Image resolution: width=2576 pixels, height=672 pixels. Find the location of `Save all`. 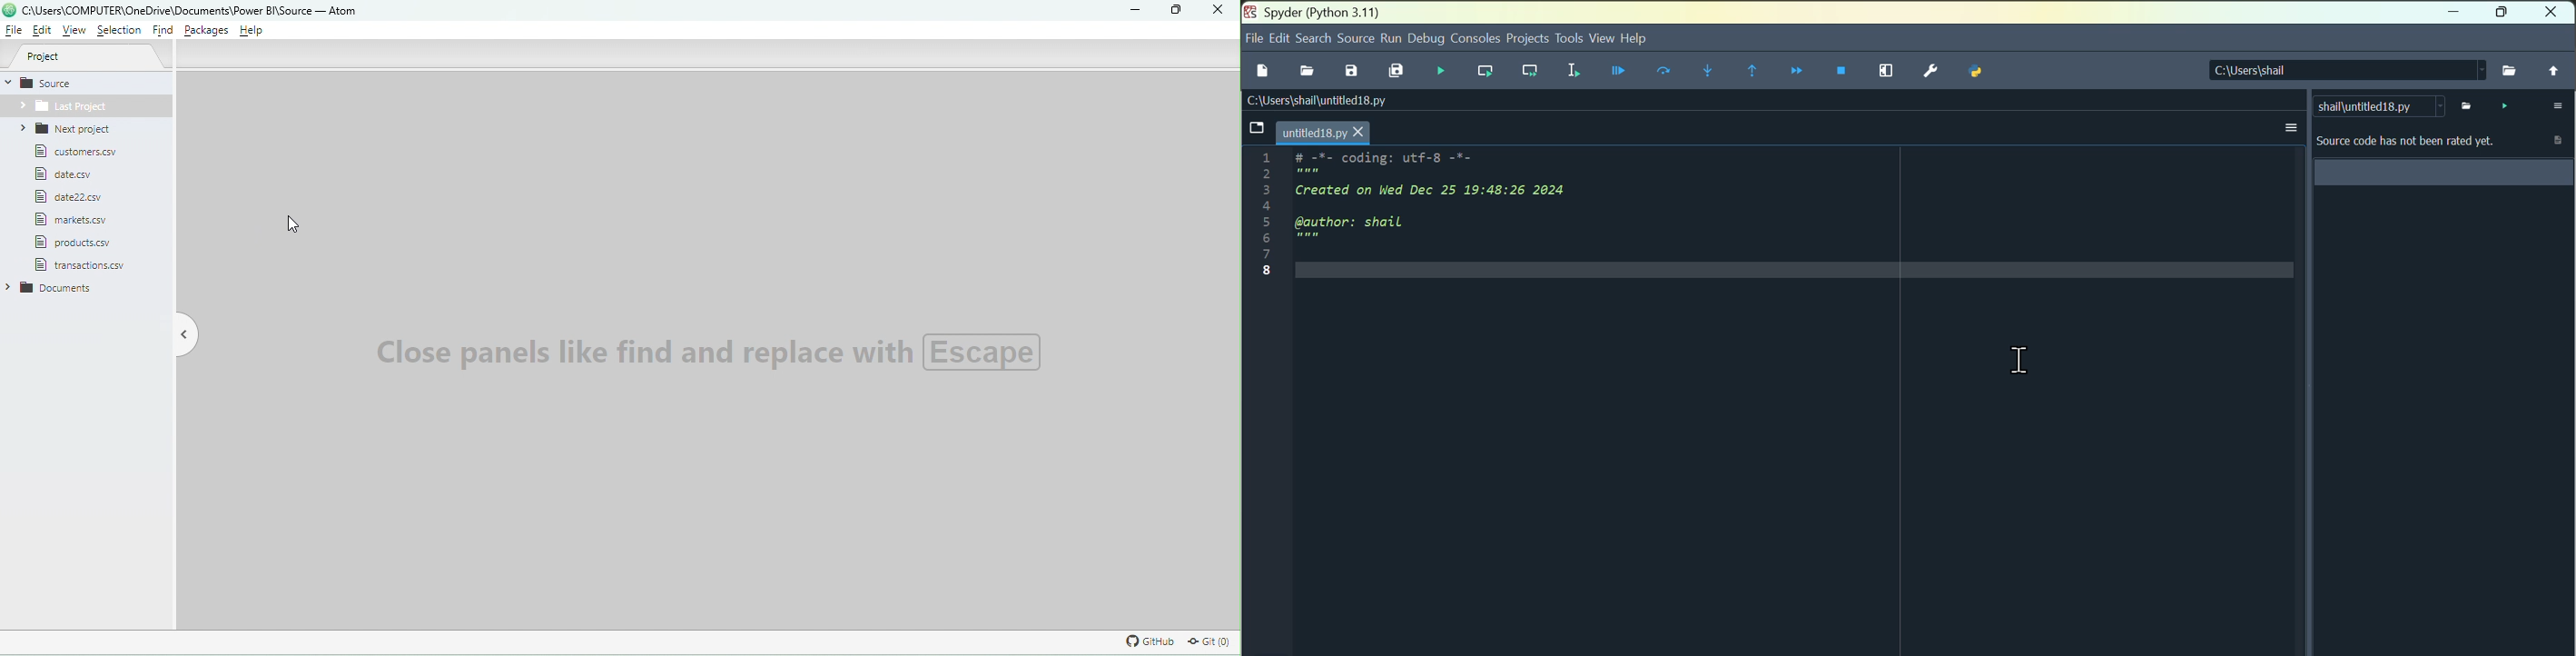

Save all is located at coordinates (1396, 71).